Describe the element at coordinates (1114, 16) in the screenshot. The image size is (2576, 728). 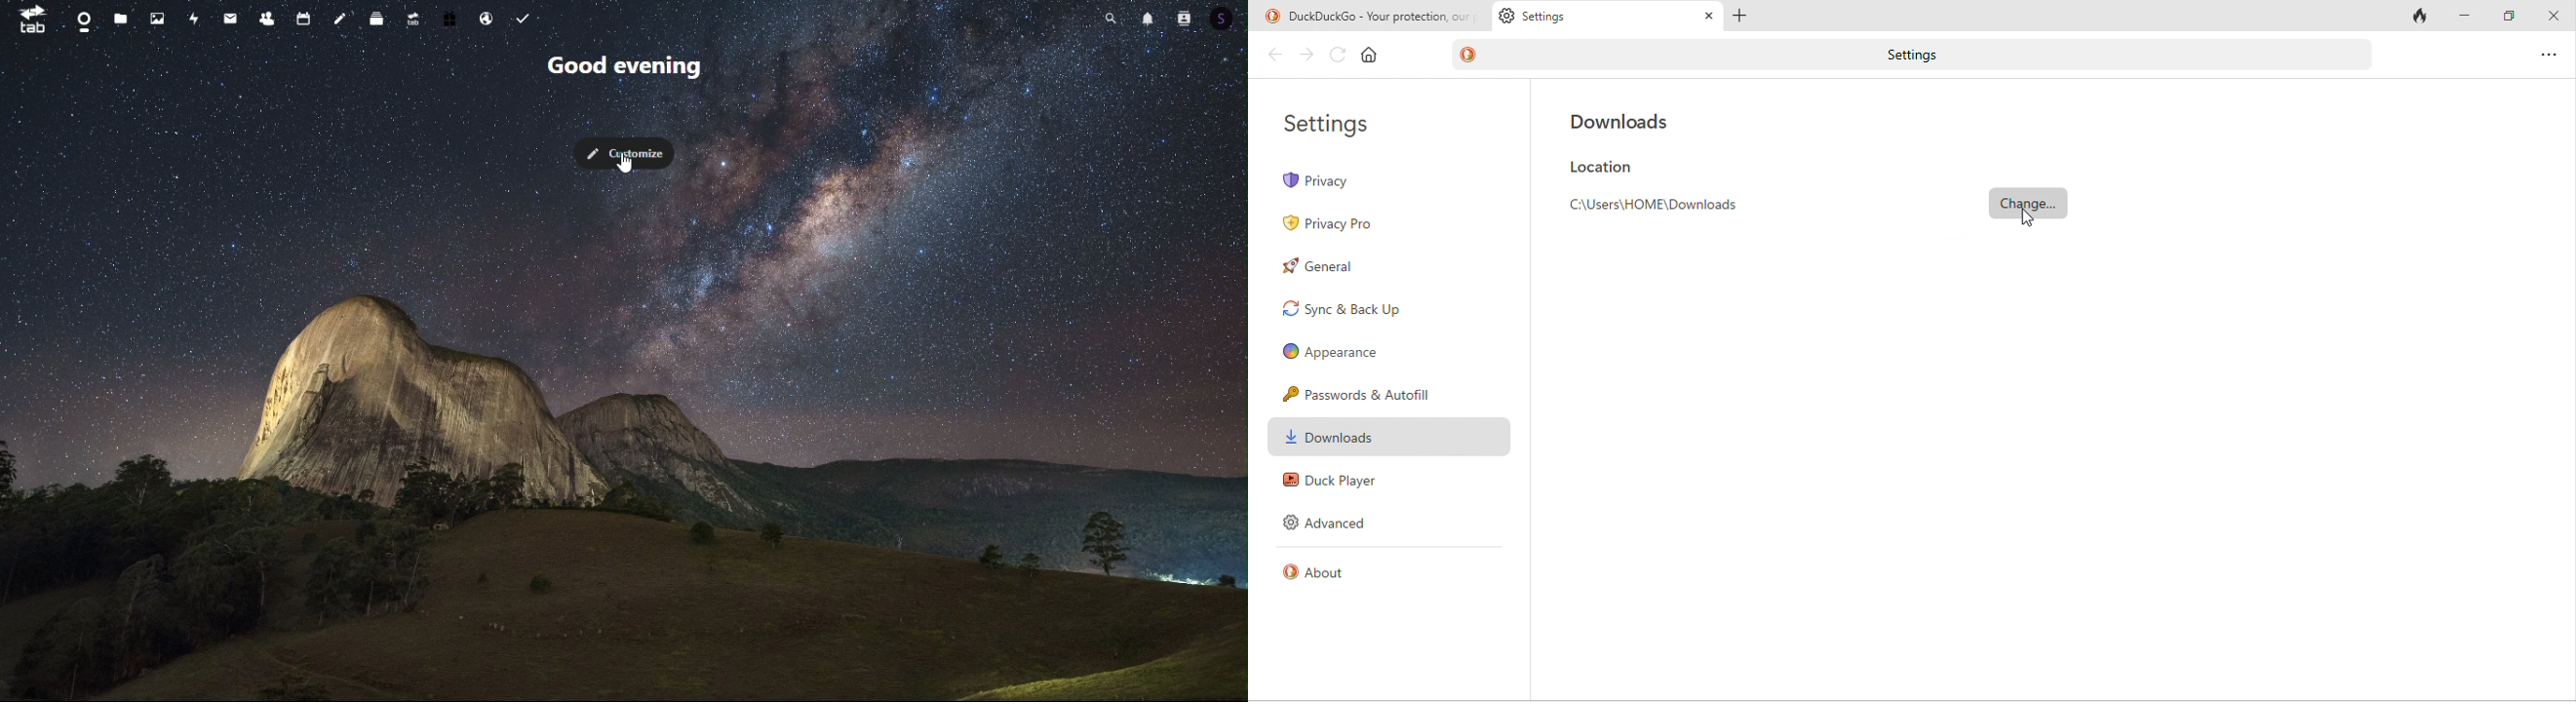
I see `Search` at that location.